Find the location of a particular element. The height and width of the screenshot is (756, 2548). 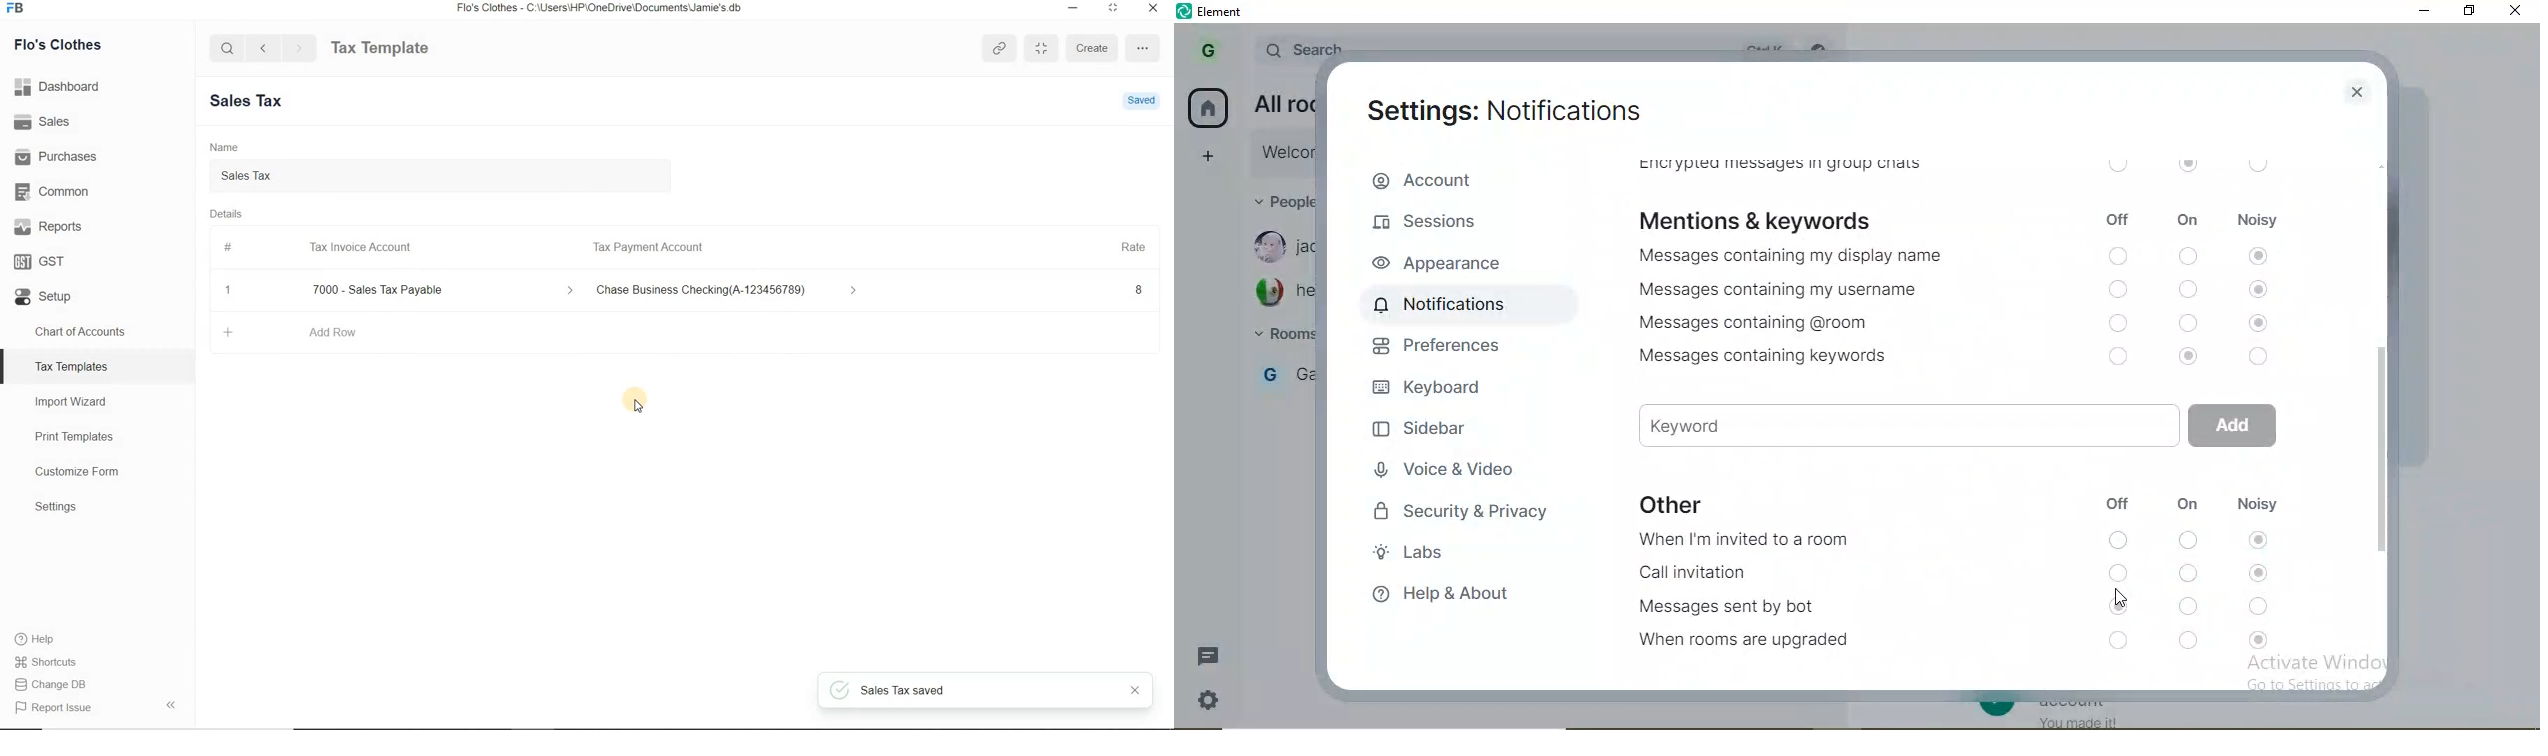

minimise is located at coordinates (2426, 13).